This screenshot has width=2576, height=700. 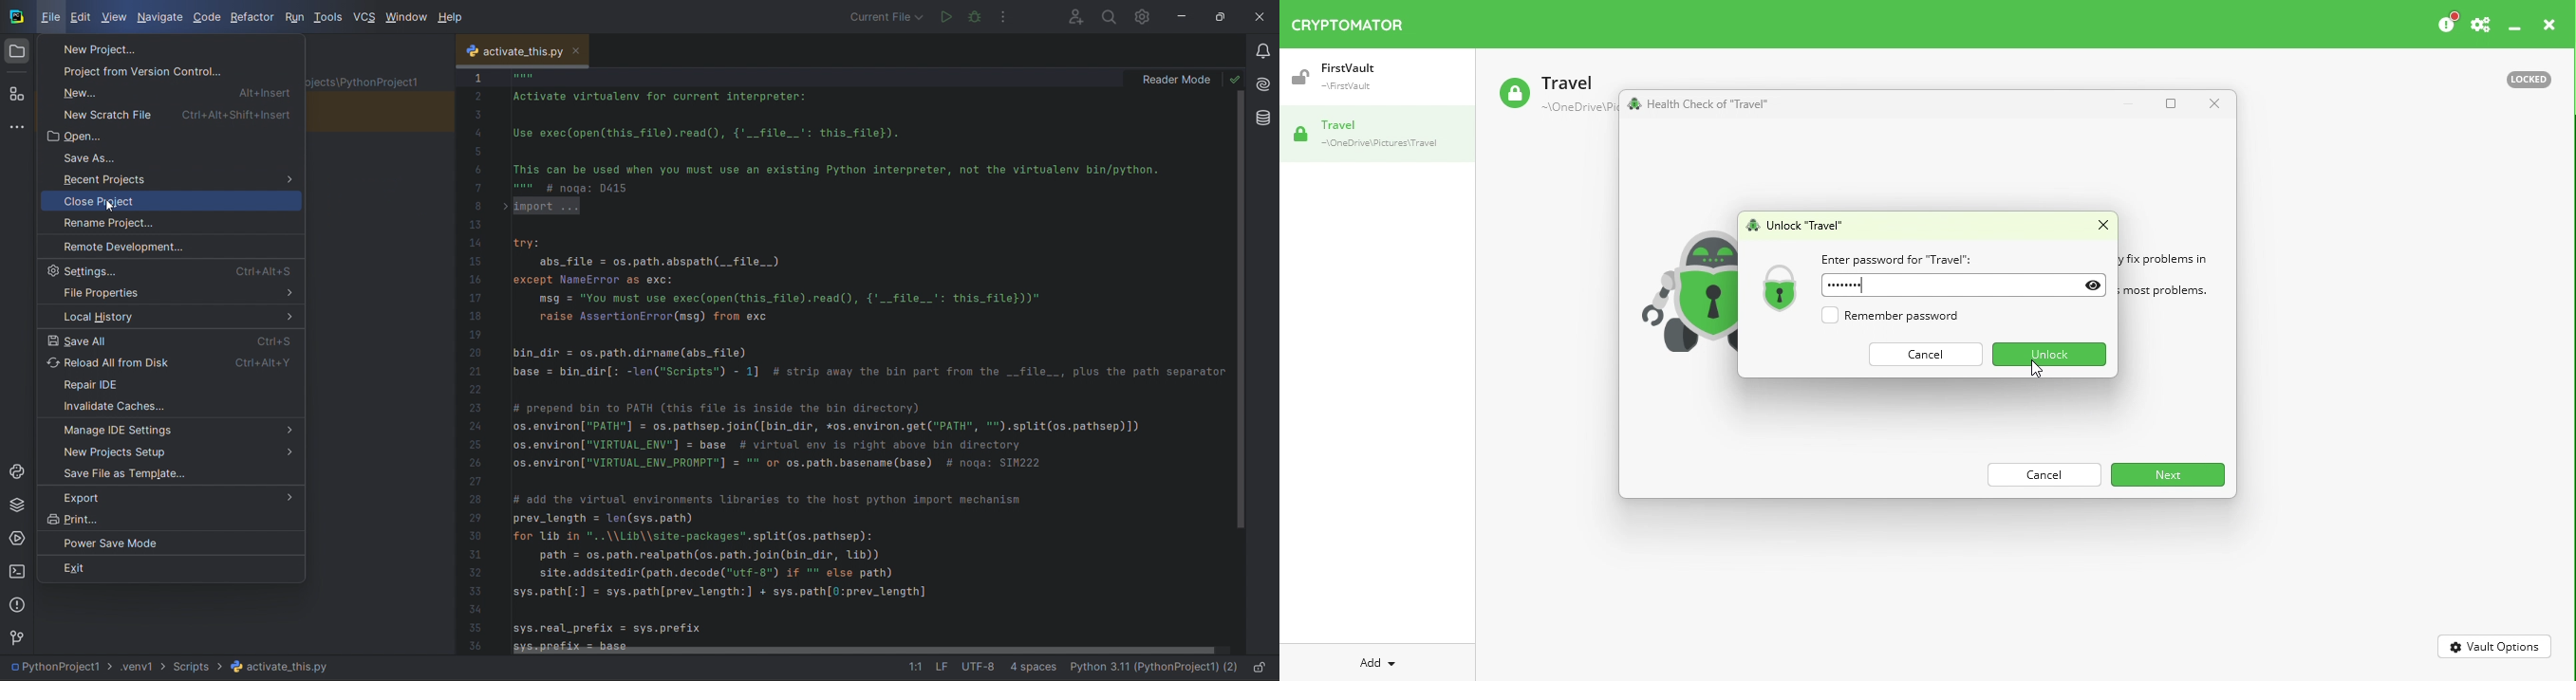 What do you see at coordinates (169, 176) in the screenshot?
I see `recent project` at bounding box center [169, 176].